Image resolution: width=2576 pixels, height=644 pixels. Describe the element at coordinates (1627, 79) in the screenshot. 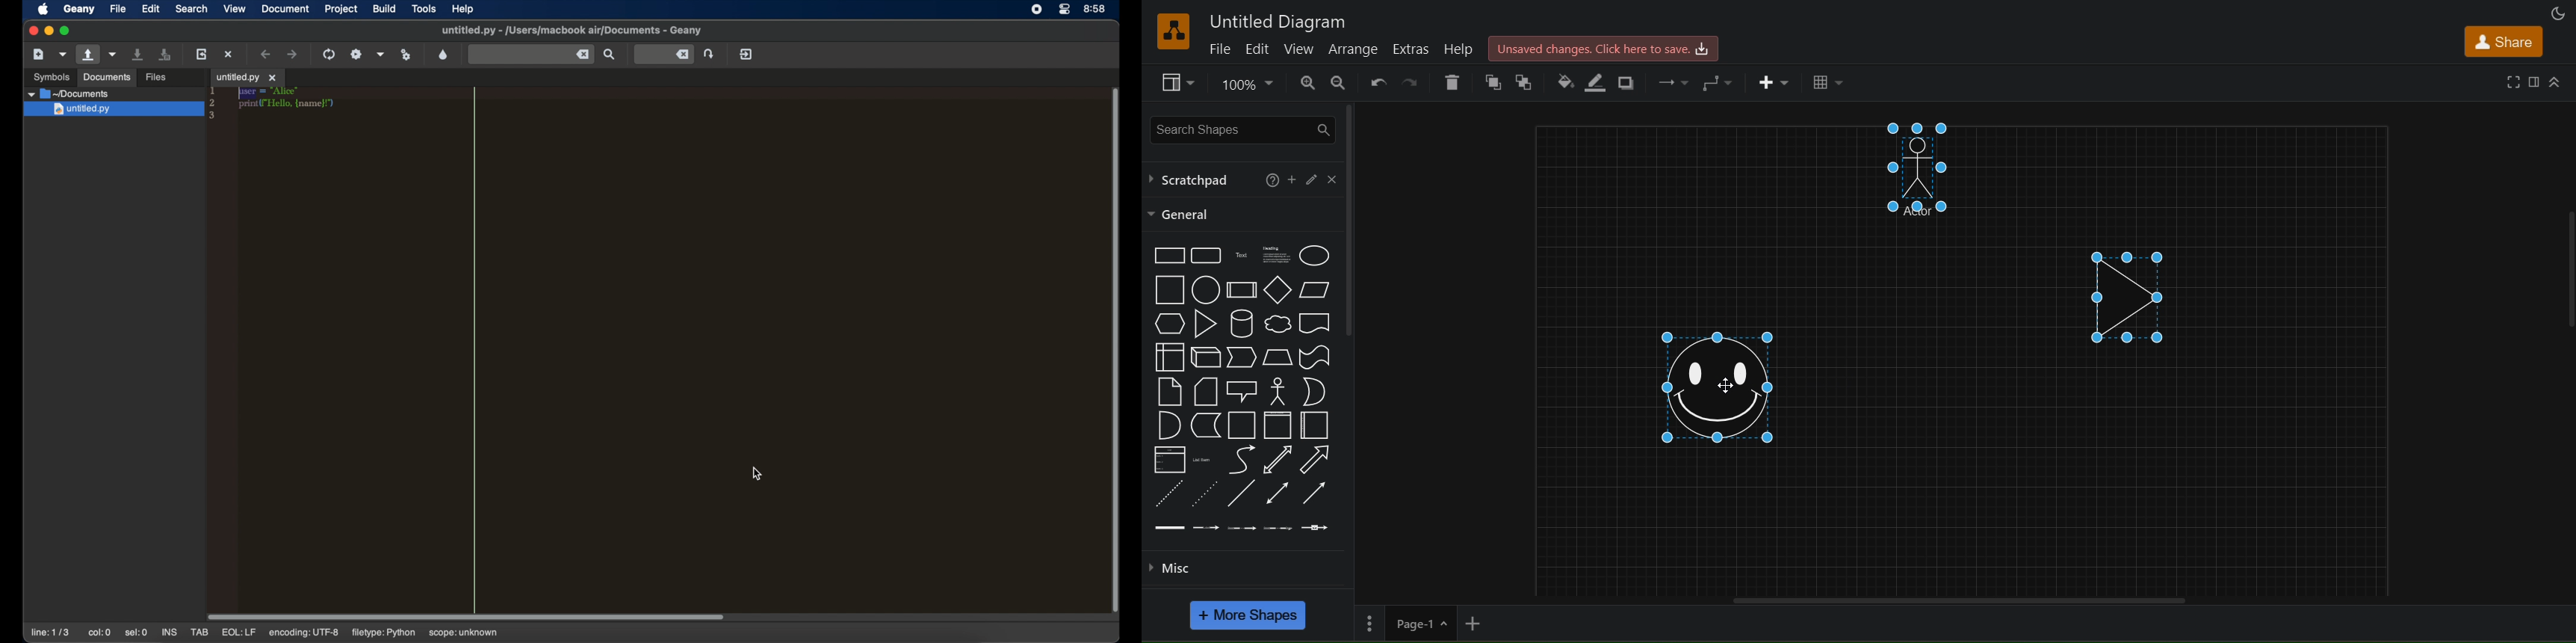

I see `shadows` at that location.